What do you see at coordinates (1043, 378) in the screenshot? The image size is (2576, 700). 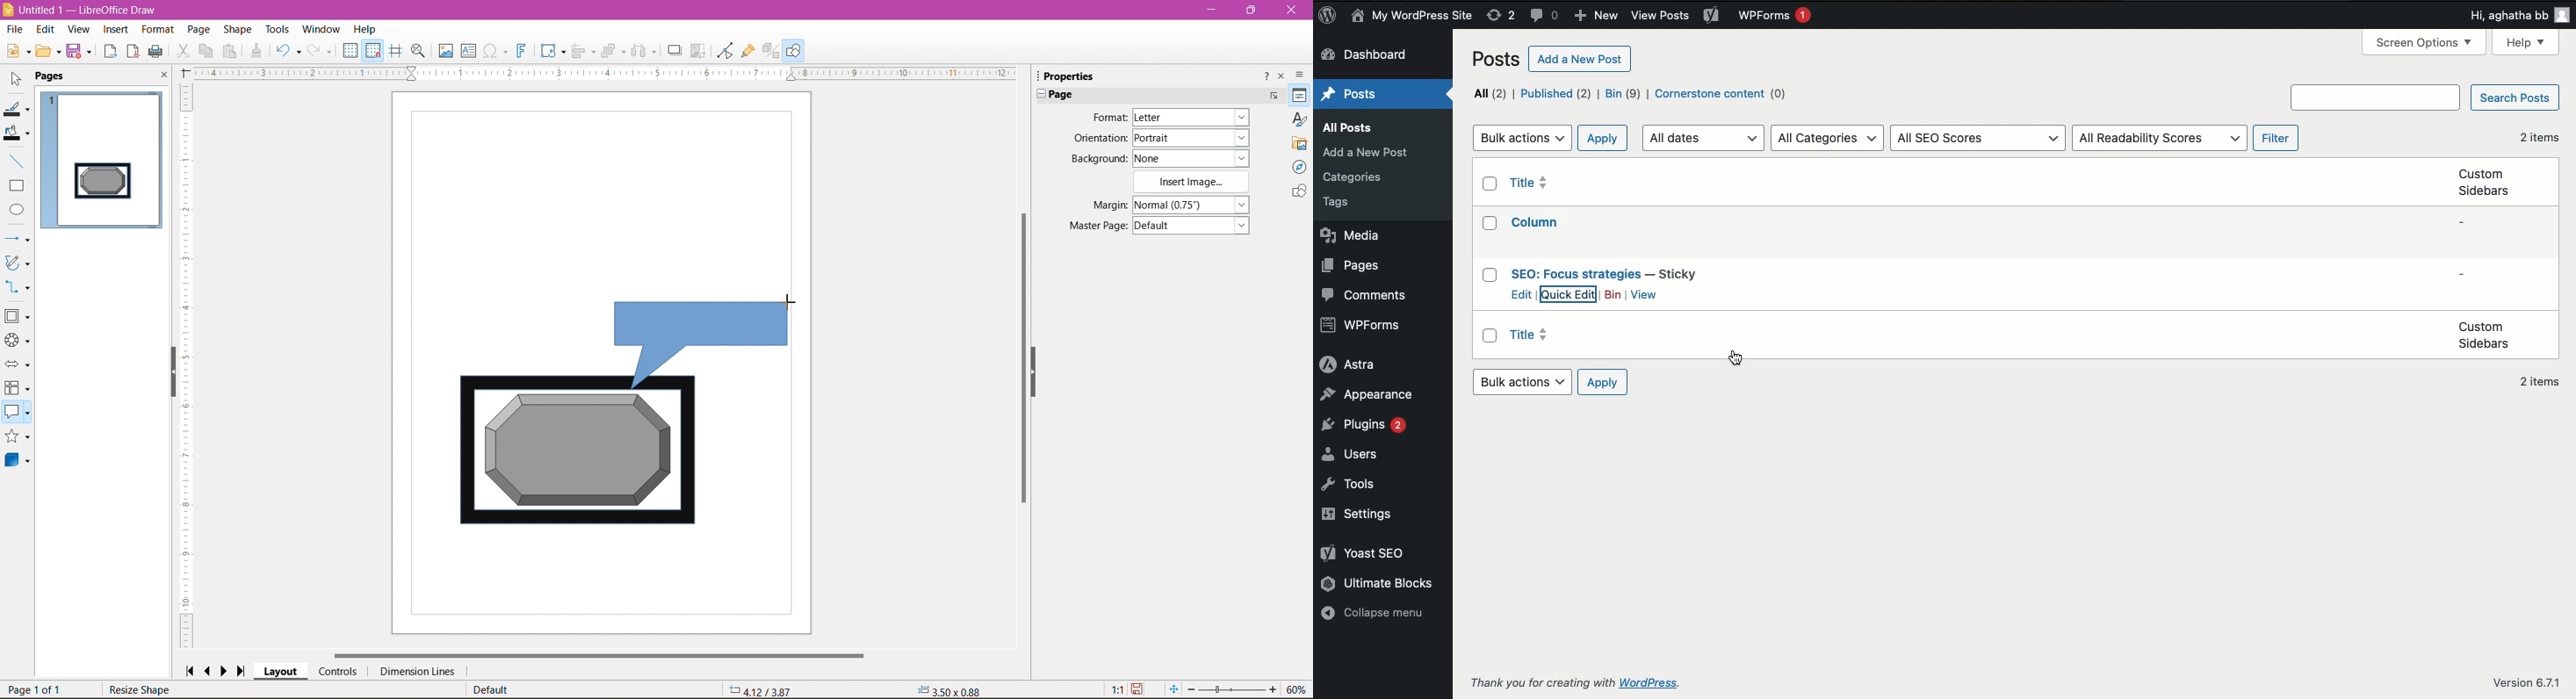 I see `Hide` at bounding box center [1043, 378].